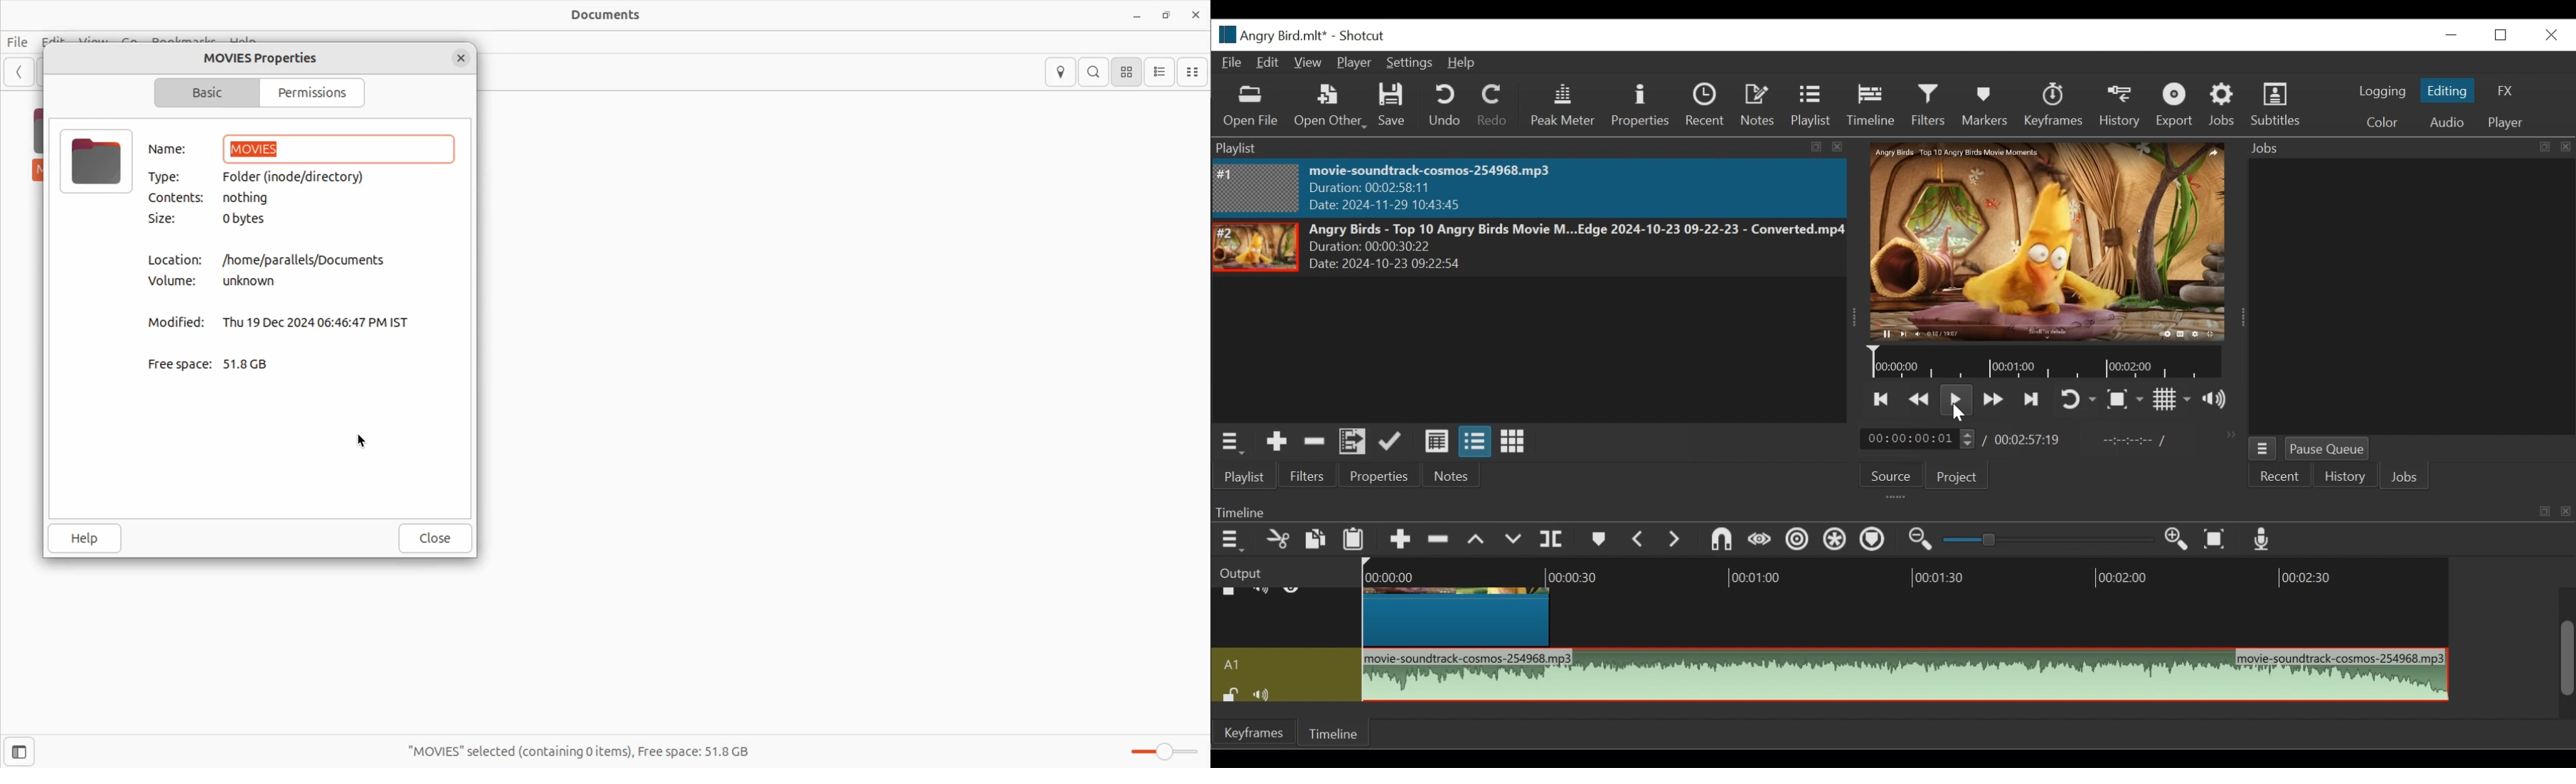 The image size is (2576, 784). Describe the element at coordinates (1233, 62) in the screenshot. I see `File` at that location.